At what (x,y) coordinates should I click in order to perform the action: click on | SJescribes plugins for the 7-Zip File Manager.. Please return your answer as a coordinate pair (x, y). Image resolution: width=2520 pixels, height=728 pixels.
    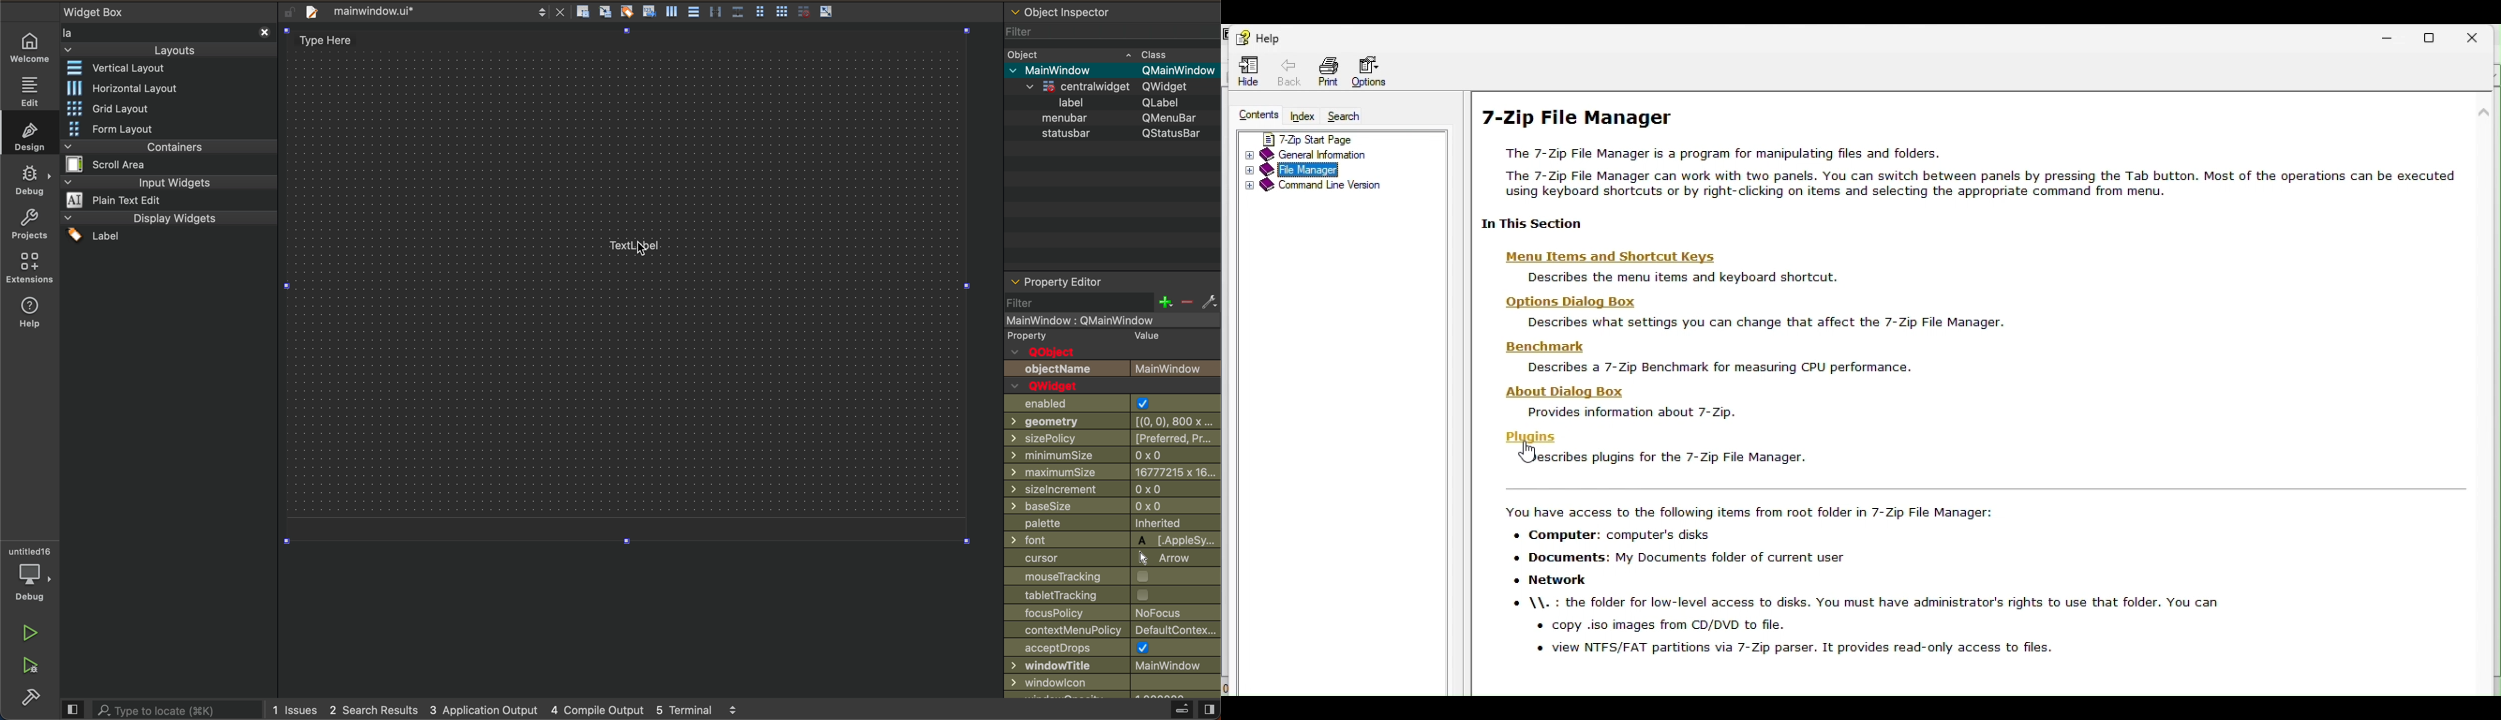
    Looking at the image, I should click on (1664, 459).